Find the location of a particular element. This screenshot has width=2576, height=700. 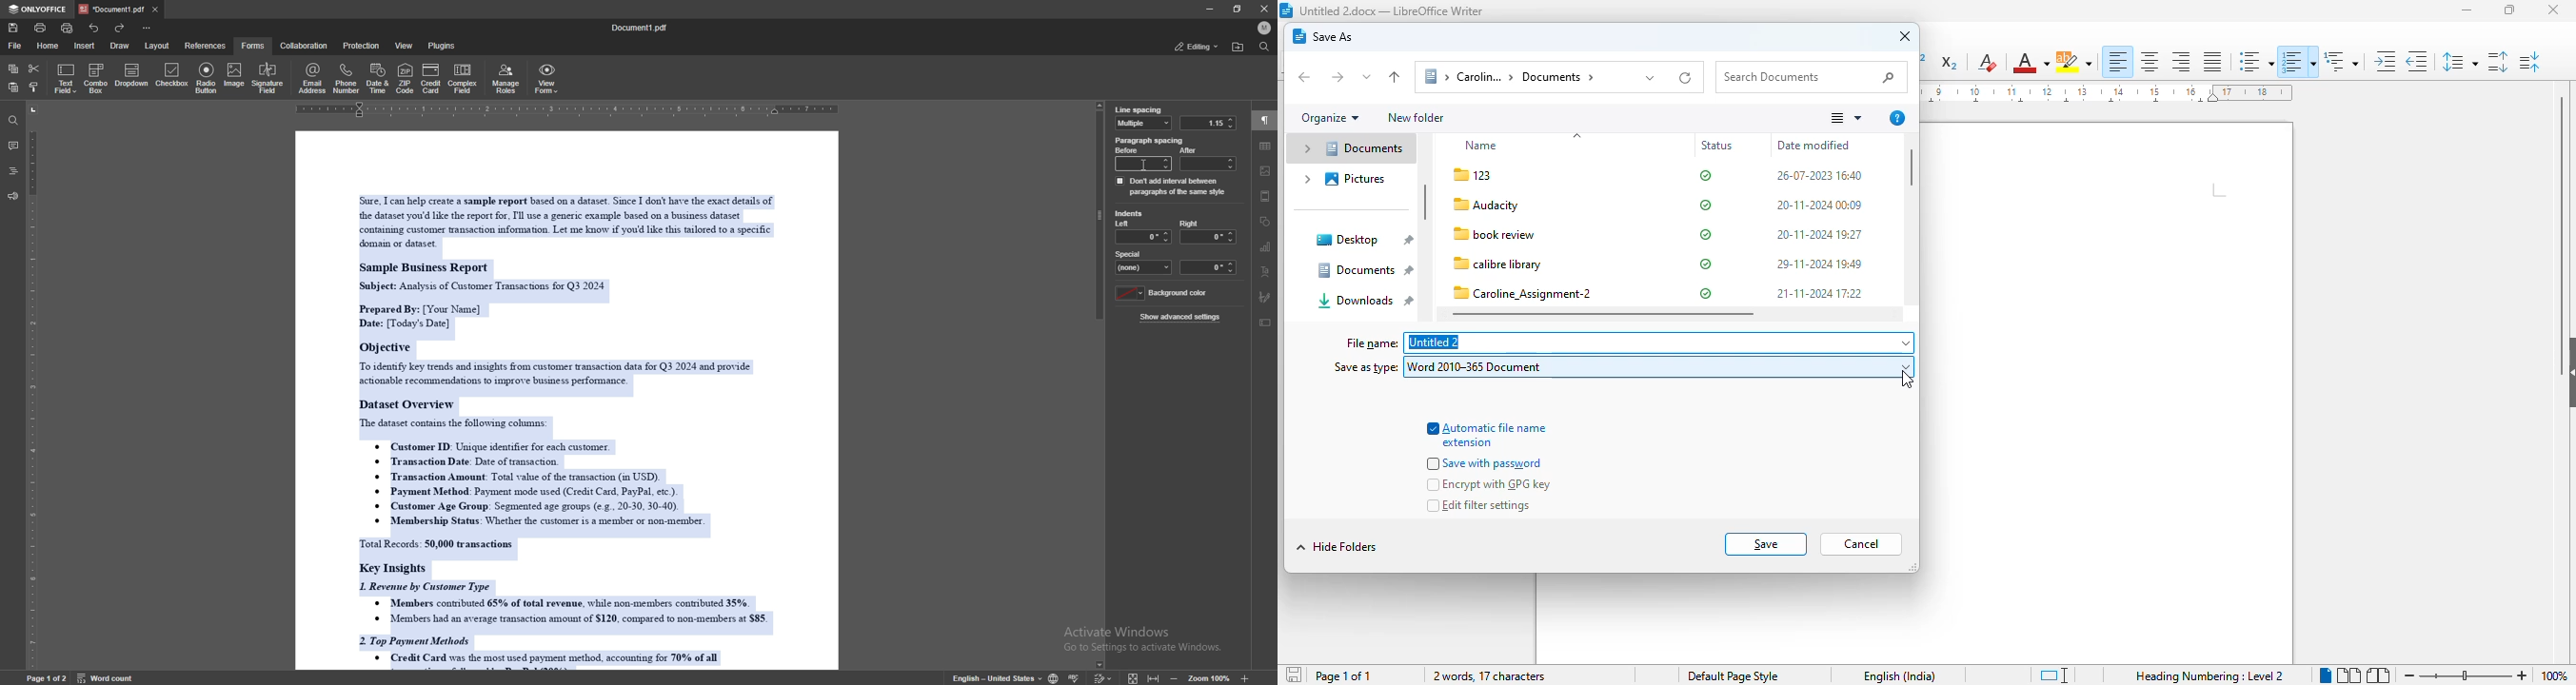

headings is located at coordinates (13, 171).